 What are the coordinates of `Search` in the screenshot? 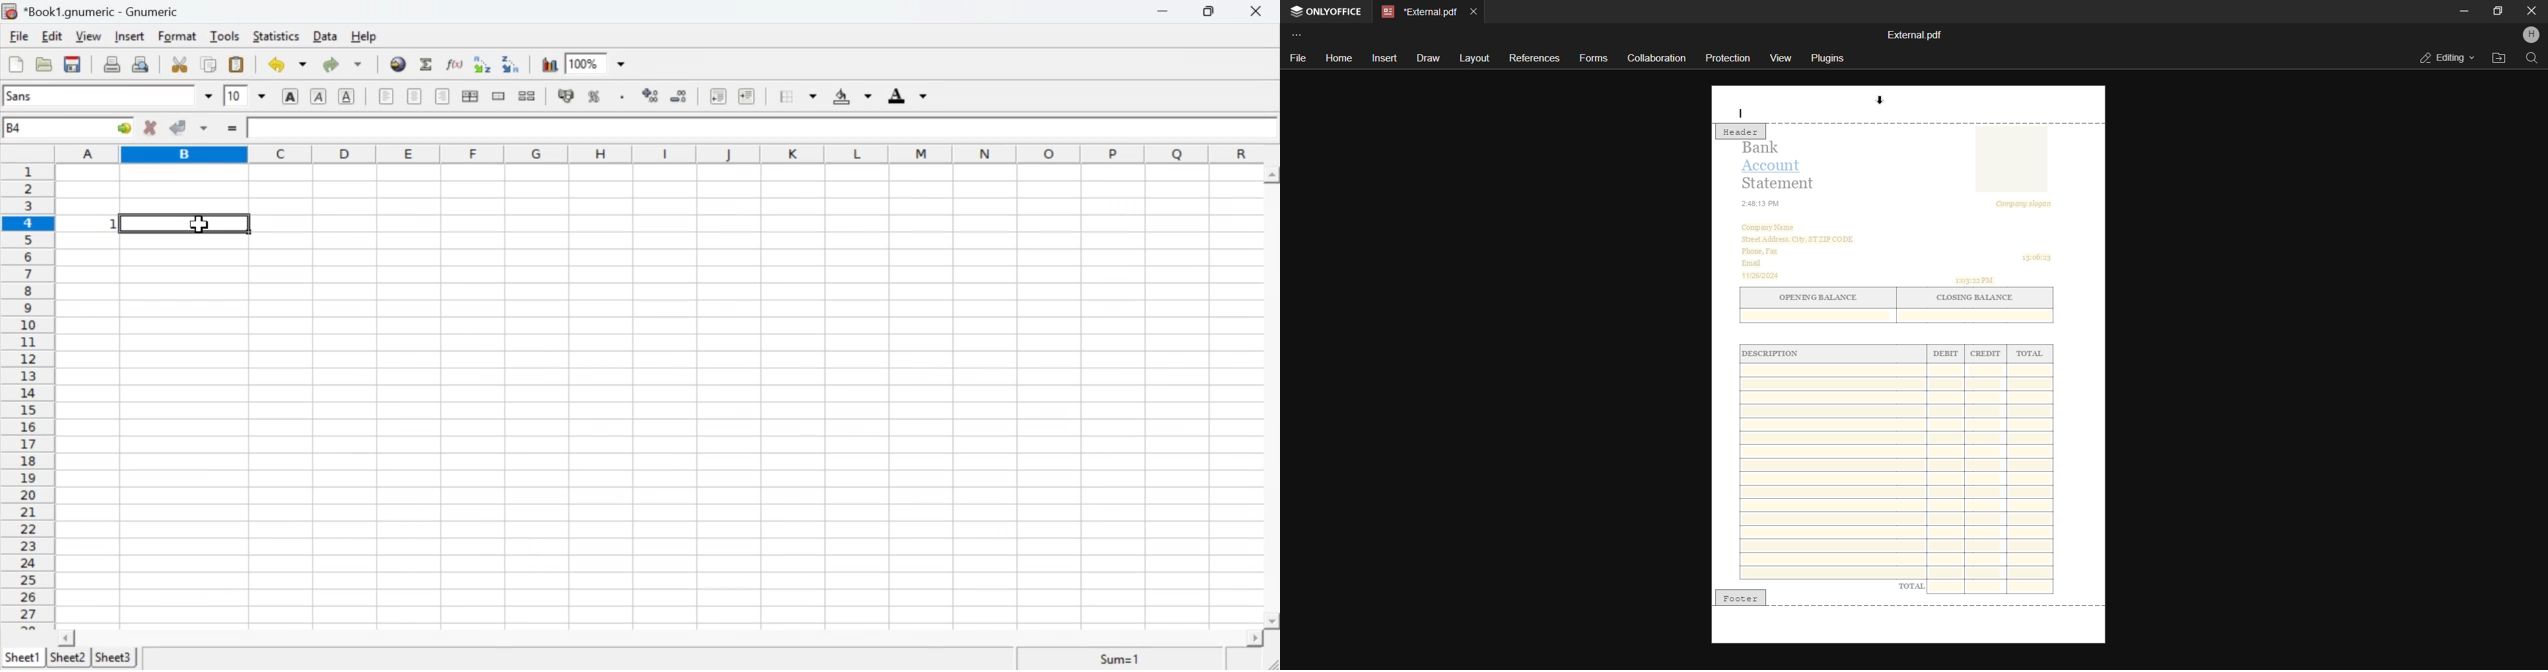 It's located at (2531, 58).